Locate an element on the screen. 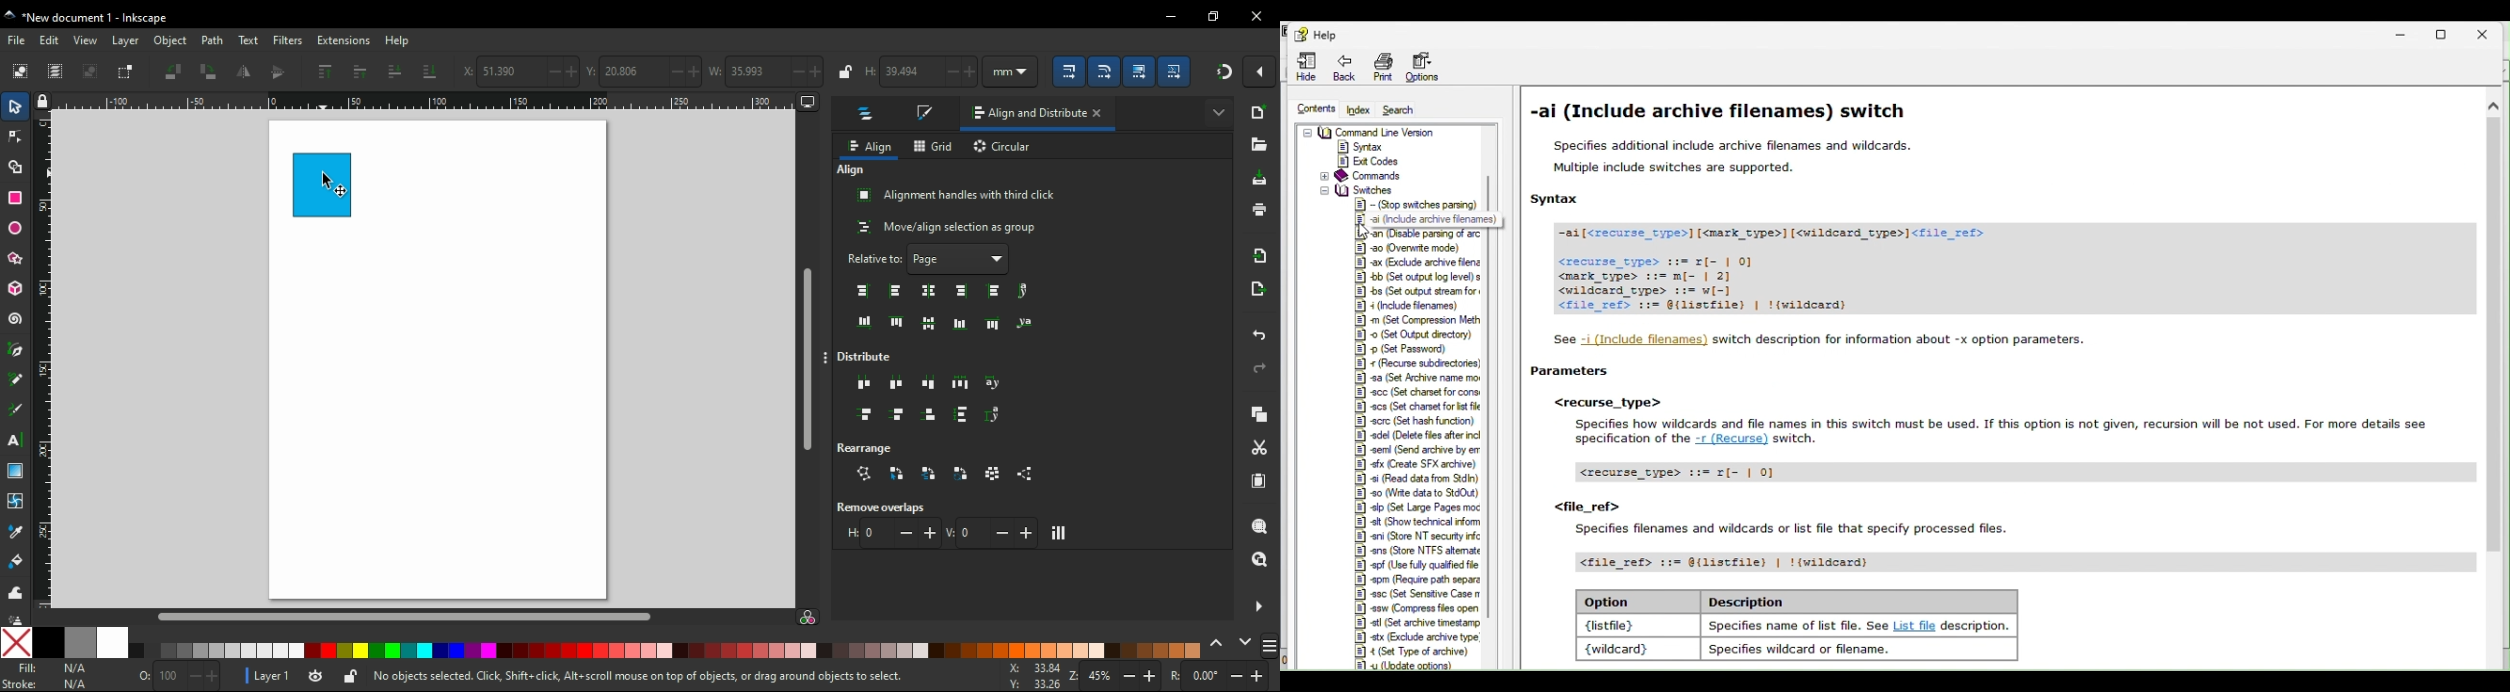 This screenshot has height=700, width=2520. index is located at coordinates (1357, 106).